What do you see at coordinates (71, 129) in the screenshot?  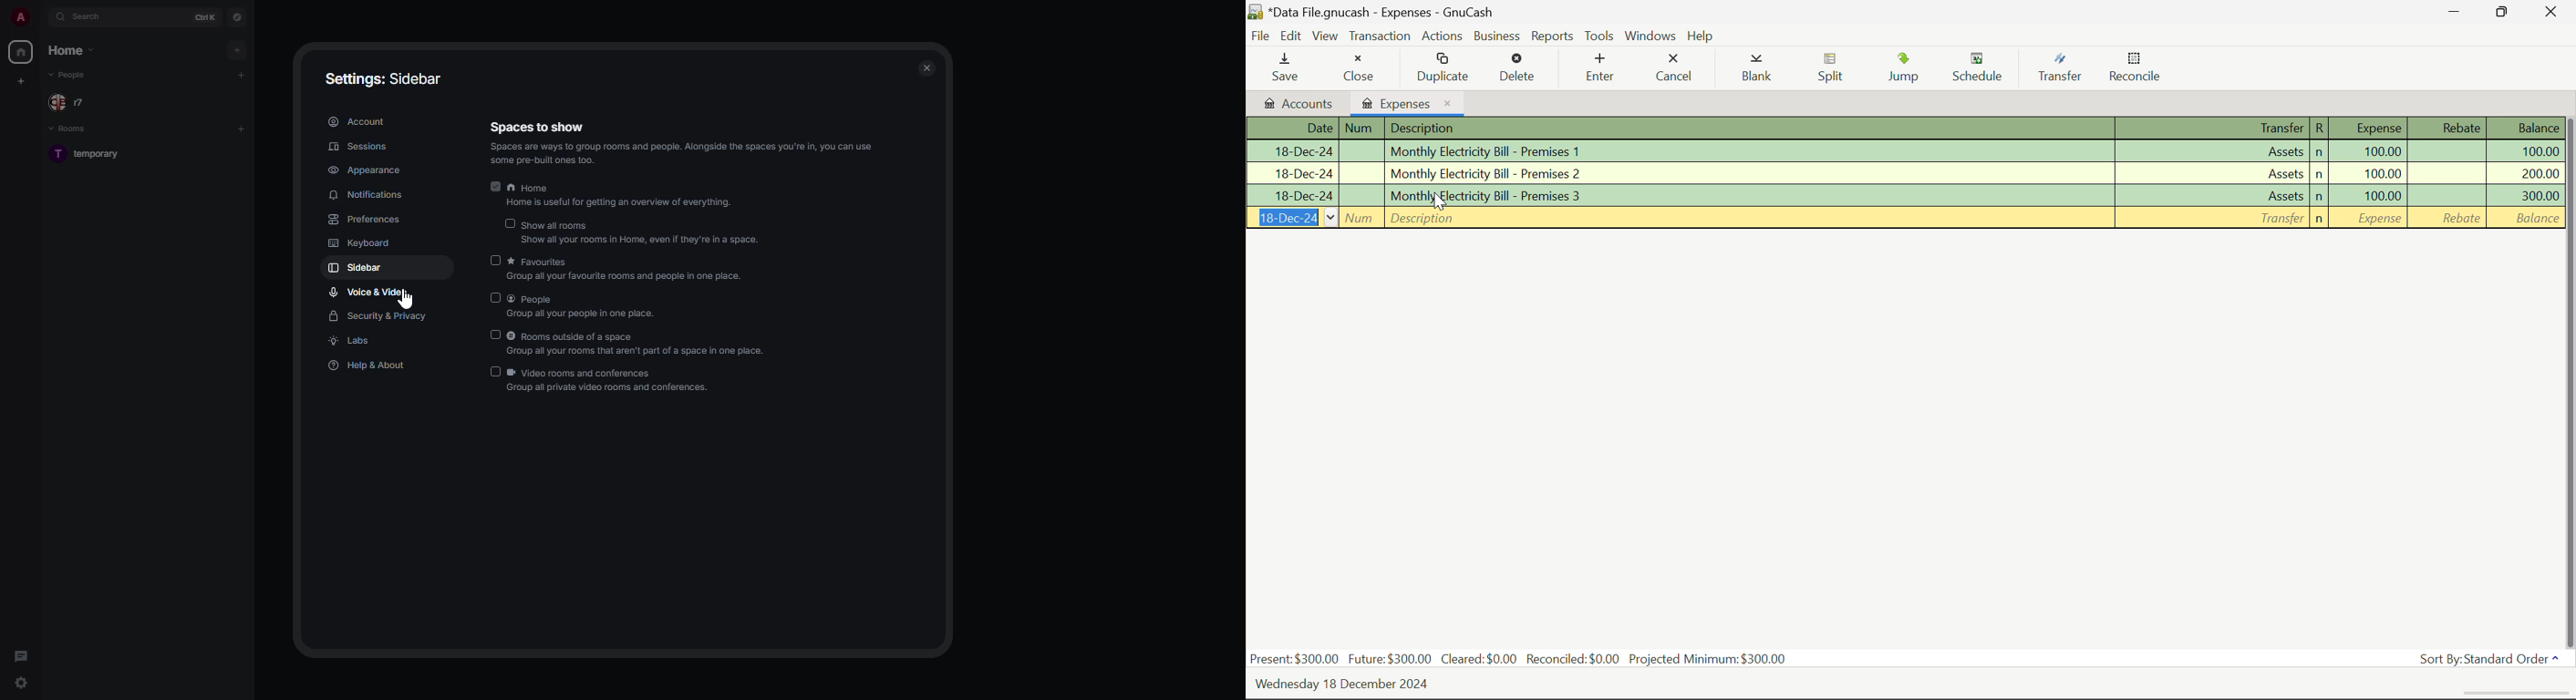 I see `rooms` at bounding box center [71, 129].